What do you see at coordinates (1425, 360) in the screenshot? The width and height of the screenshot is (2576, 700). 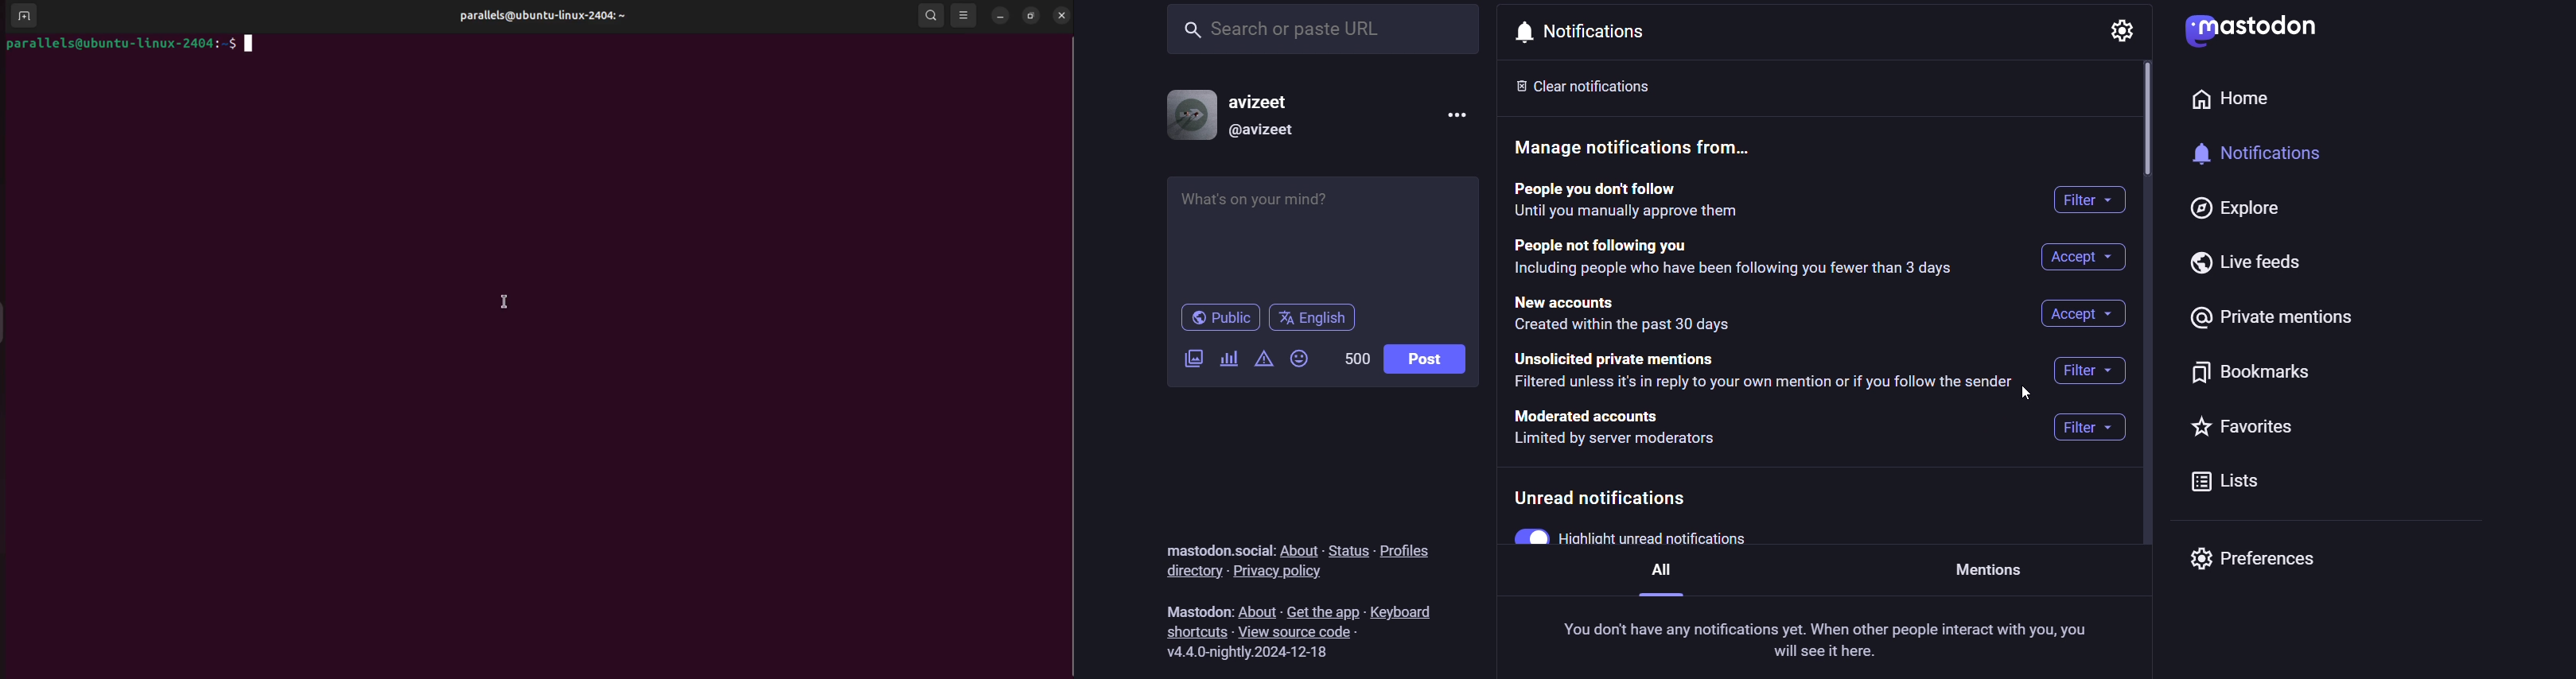 I see `Post` at bounding box center [1425, 360].